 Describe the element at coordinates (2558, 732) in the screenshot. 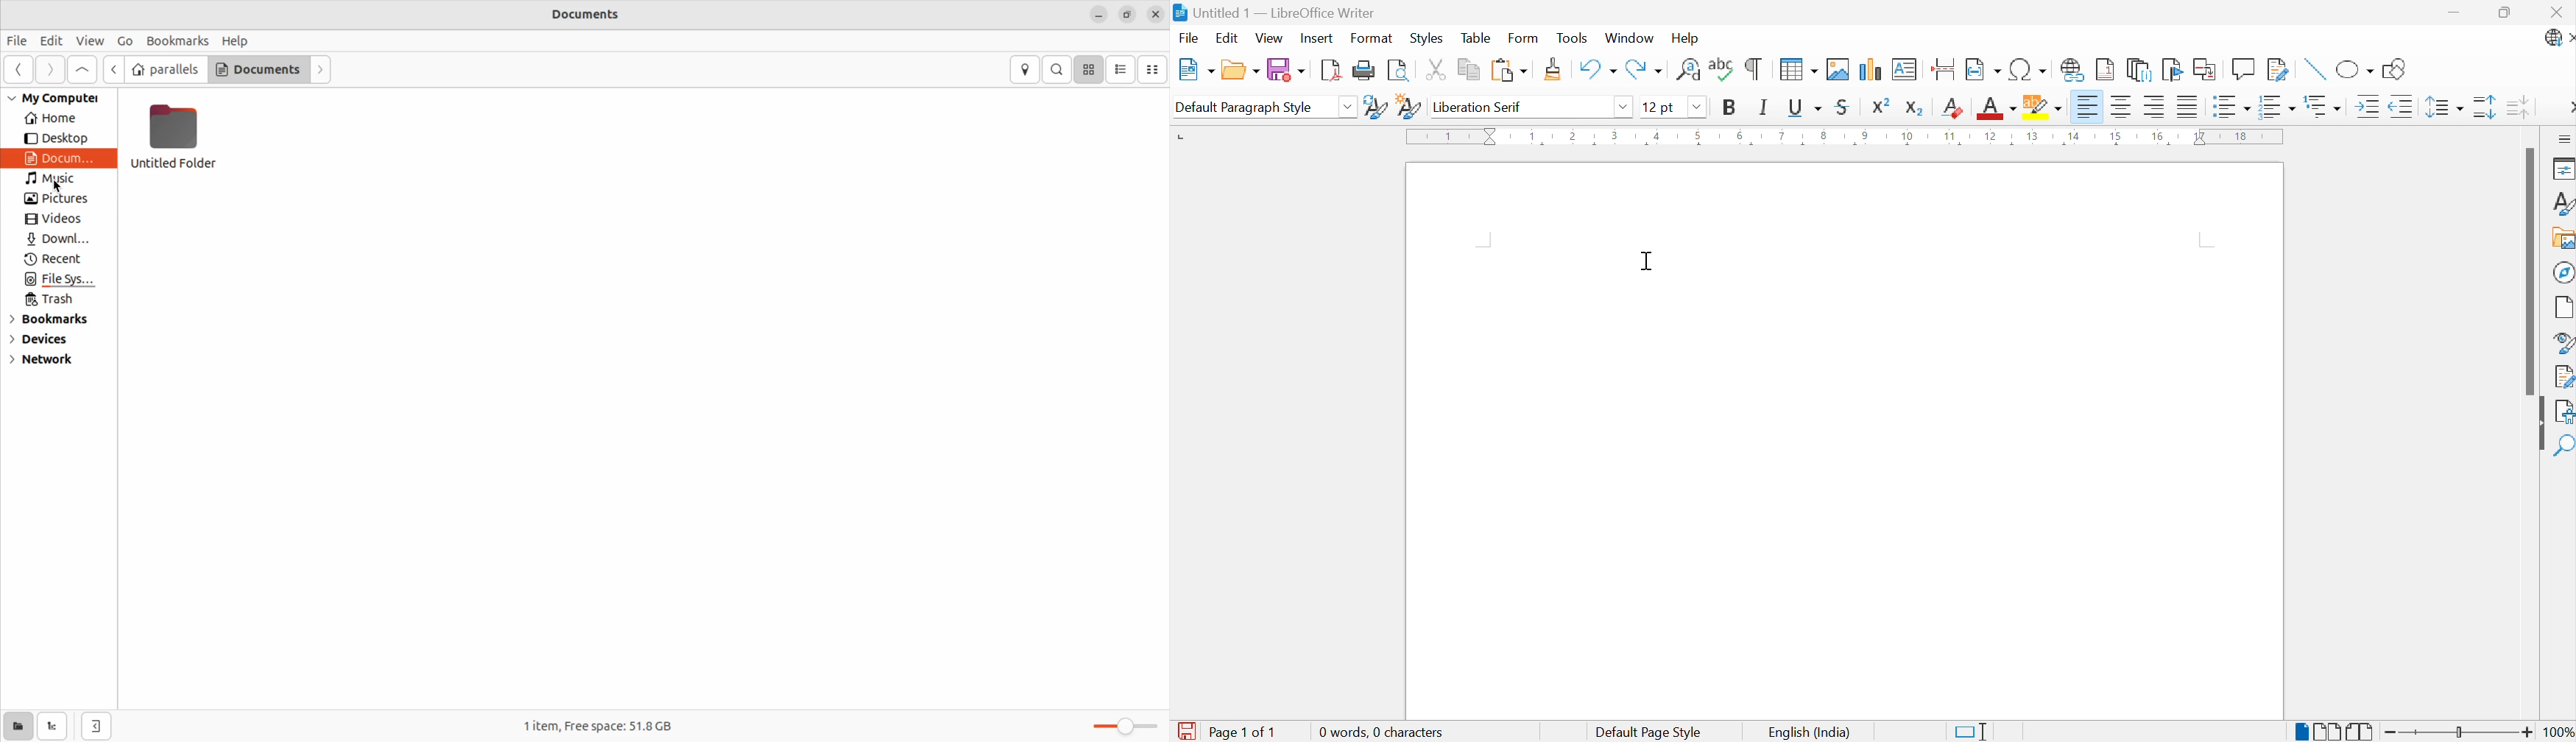

I see `100%` at that location.